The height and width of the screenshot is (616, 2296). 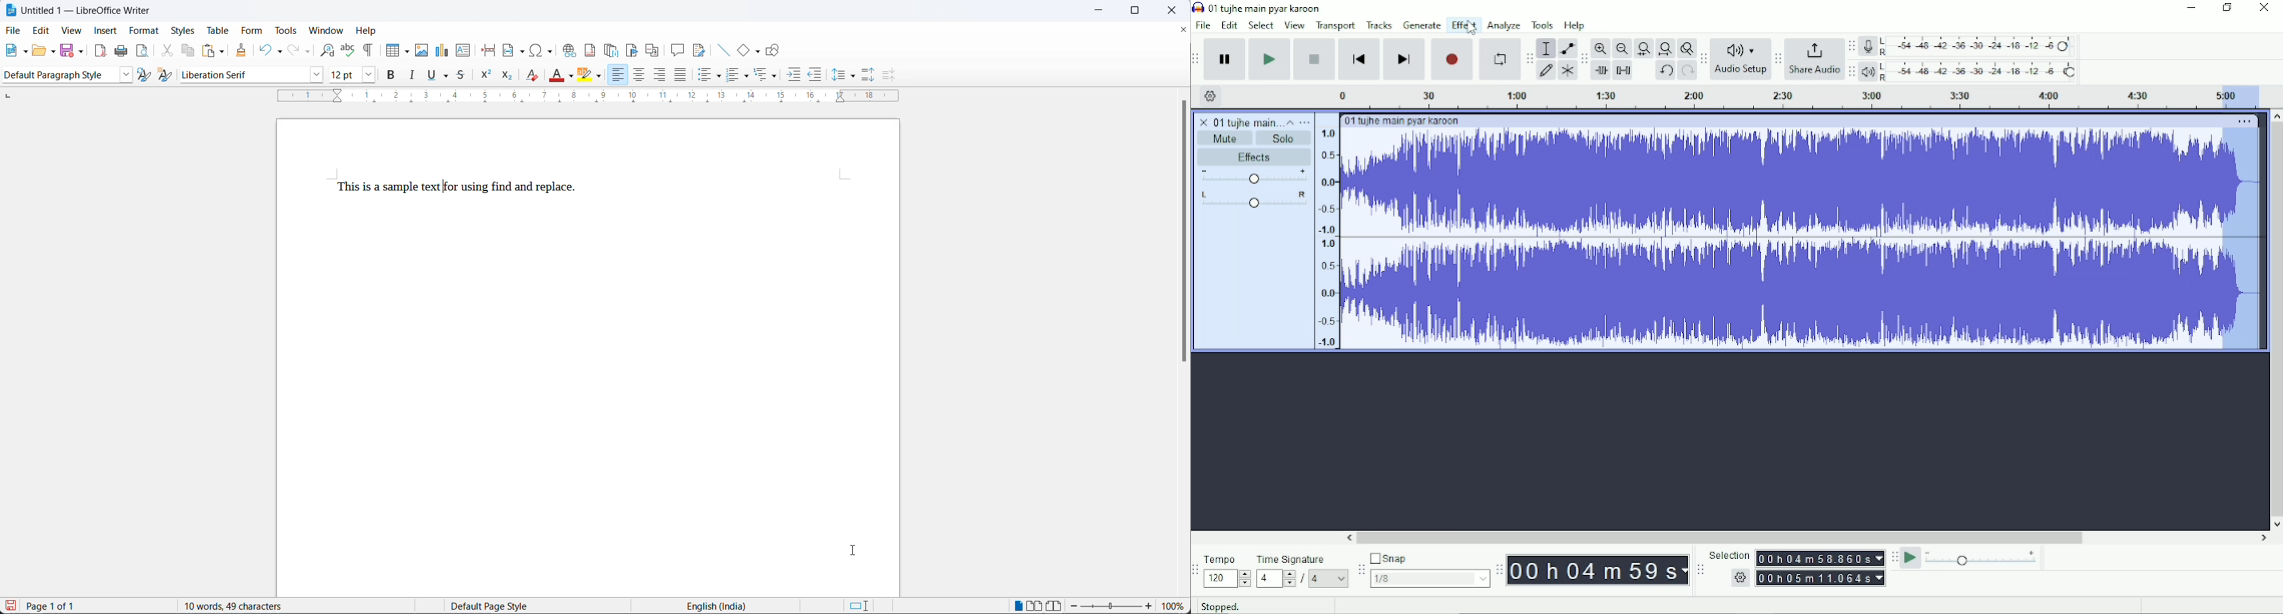 What do you see at coordinates (145, 75) in the screenshot?
I see `update selected style` at bounding box center [145, 75].